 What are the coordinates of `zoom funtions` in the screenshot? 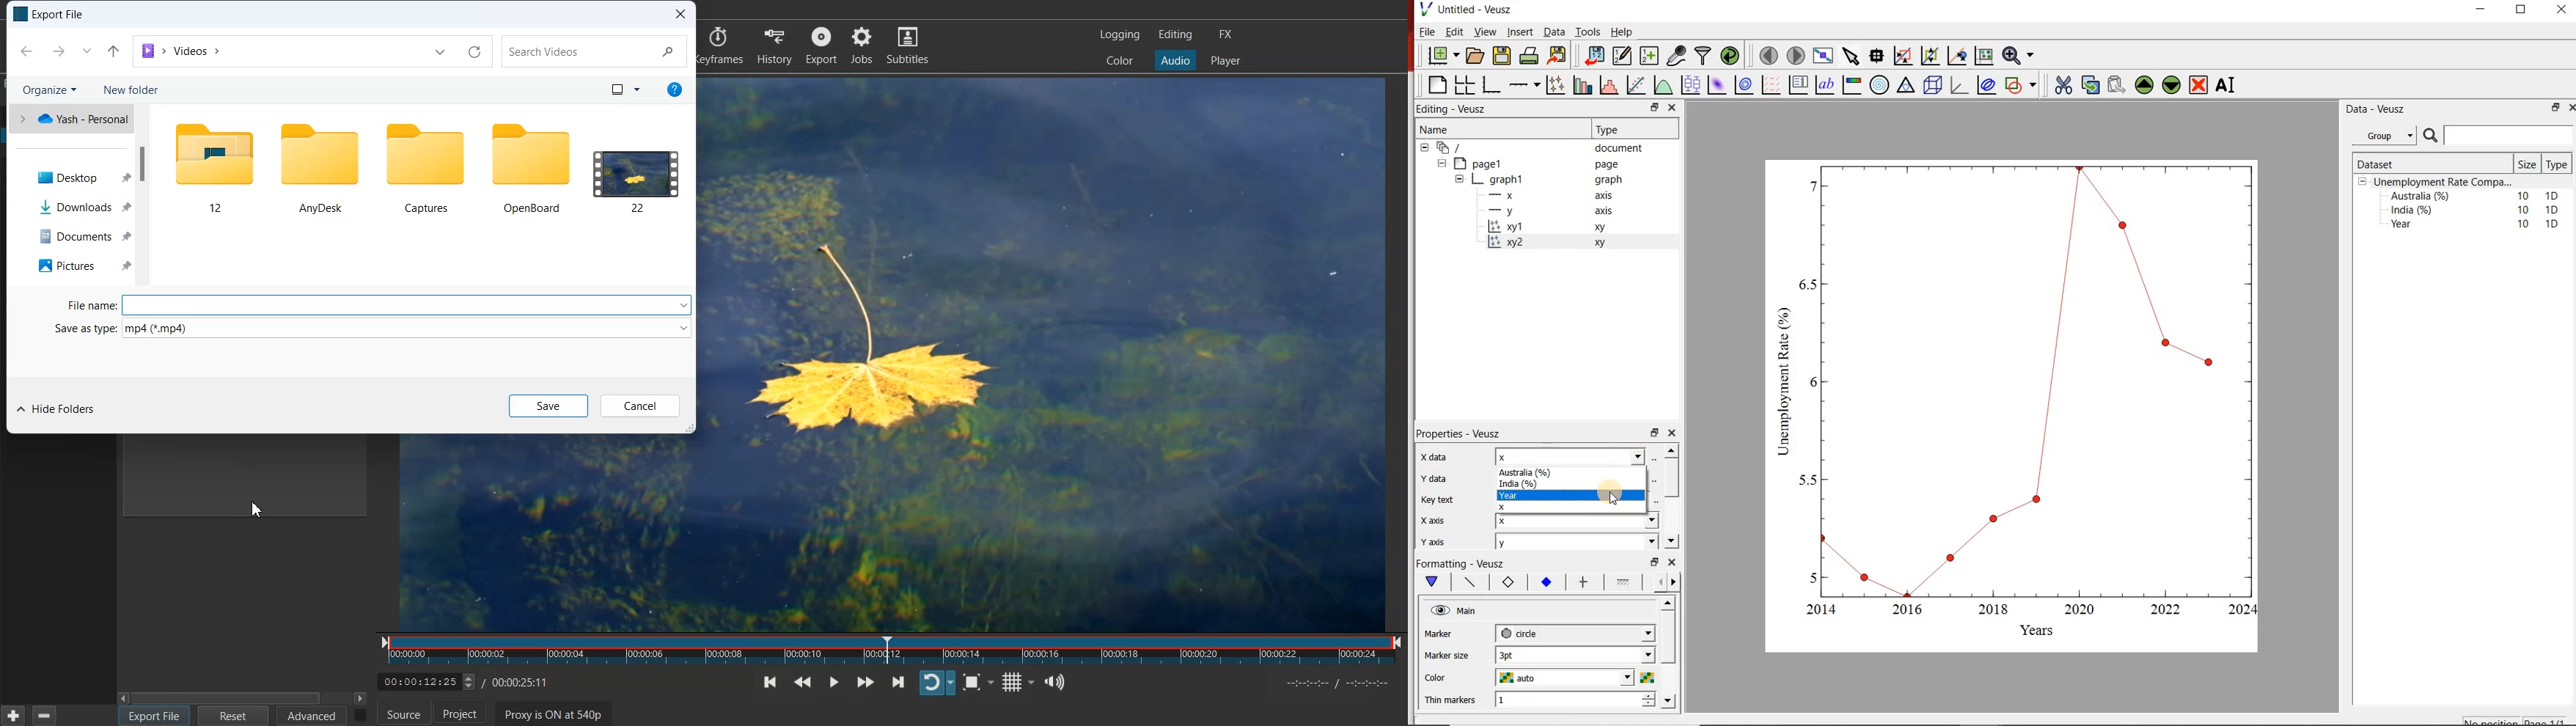 It's located at (2020, 54).